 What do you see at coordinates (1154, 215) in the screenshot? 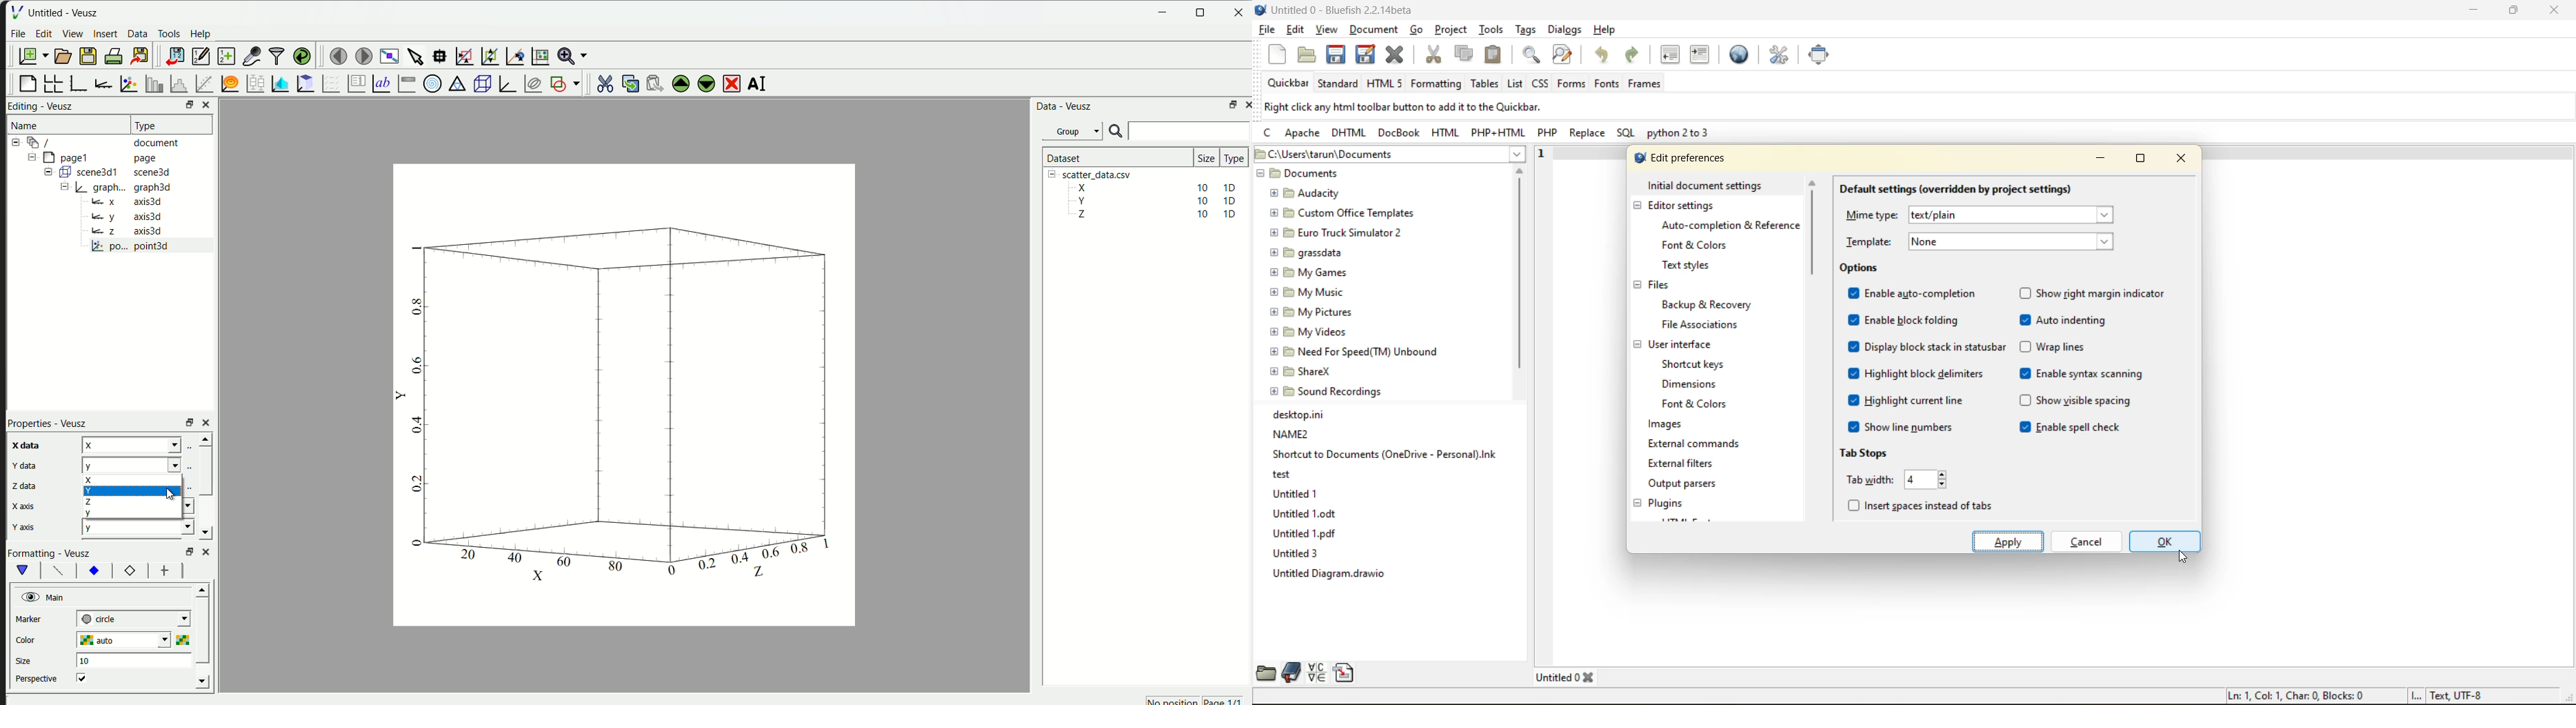
I see `Z 10 10` at bounding box center [1154, 215].